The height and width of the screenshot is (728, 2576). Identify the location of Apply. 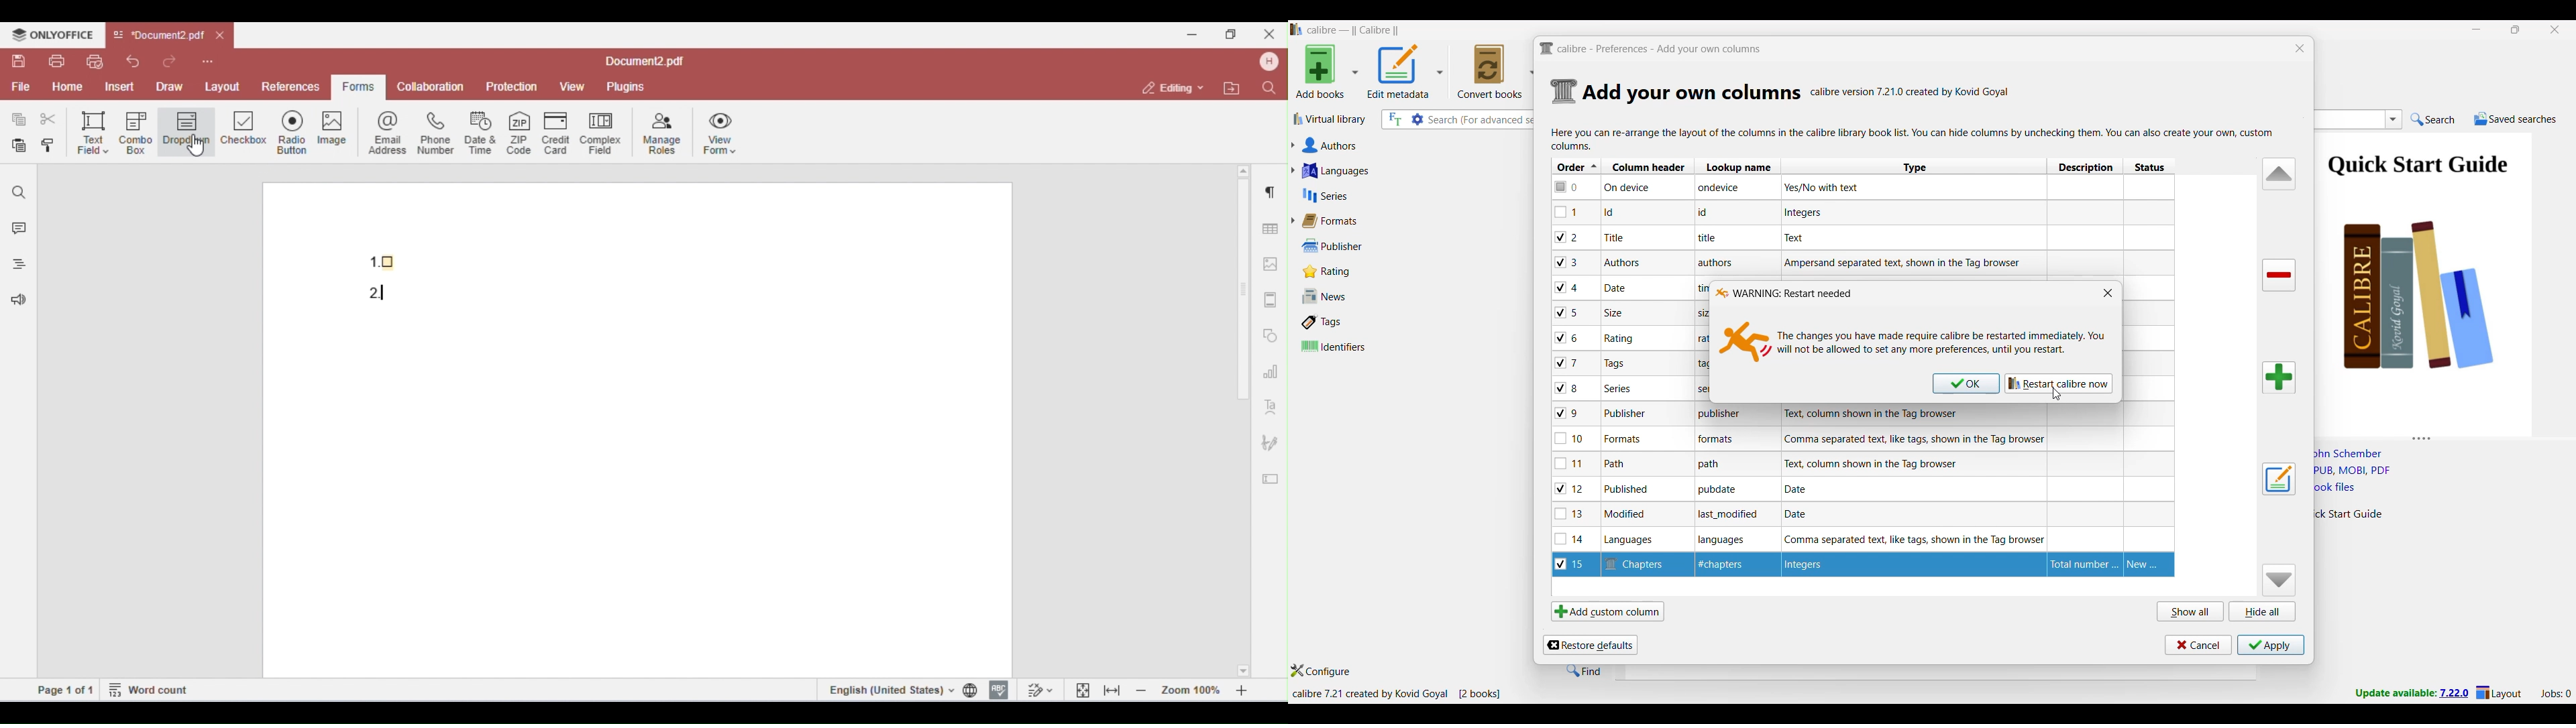
(2271, 645).